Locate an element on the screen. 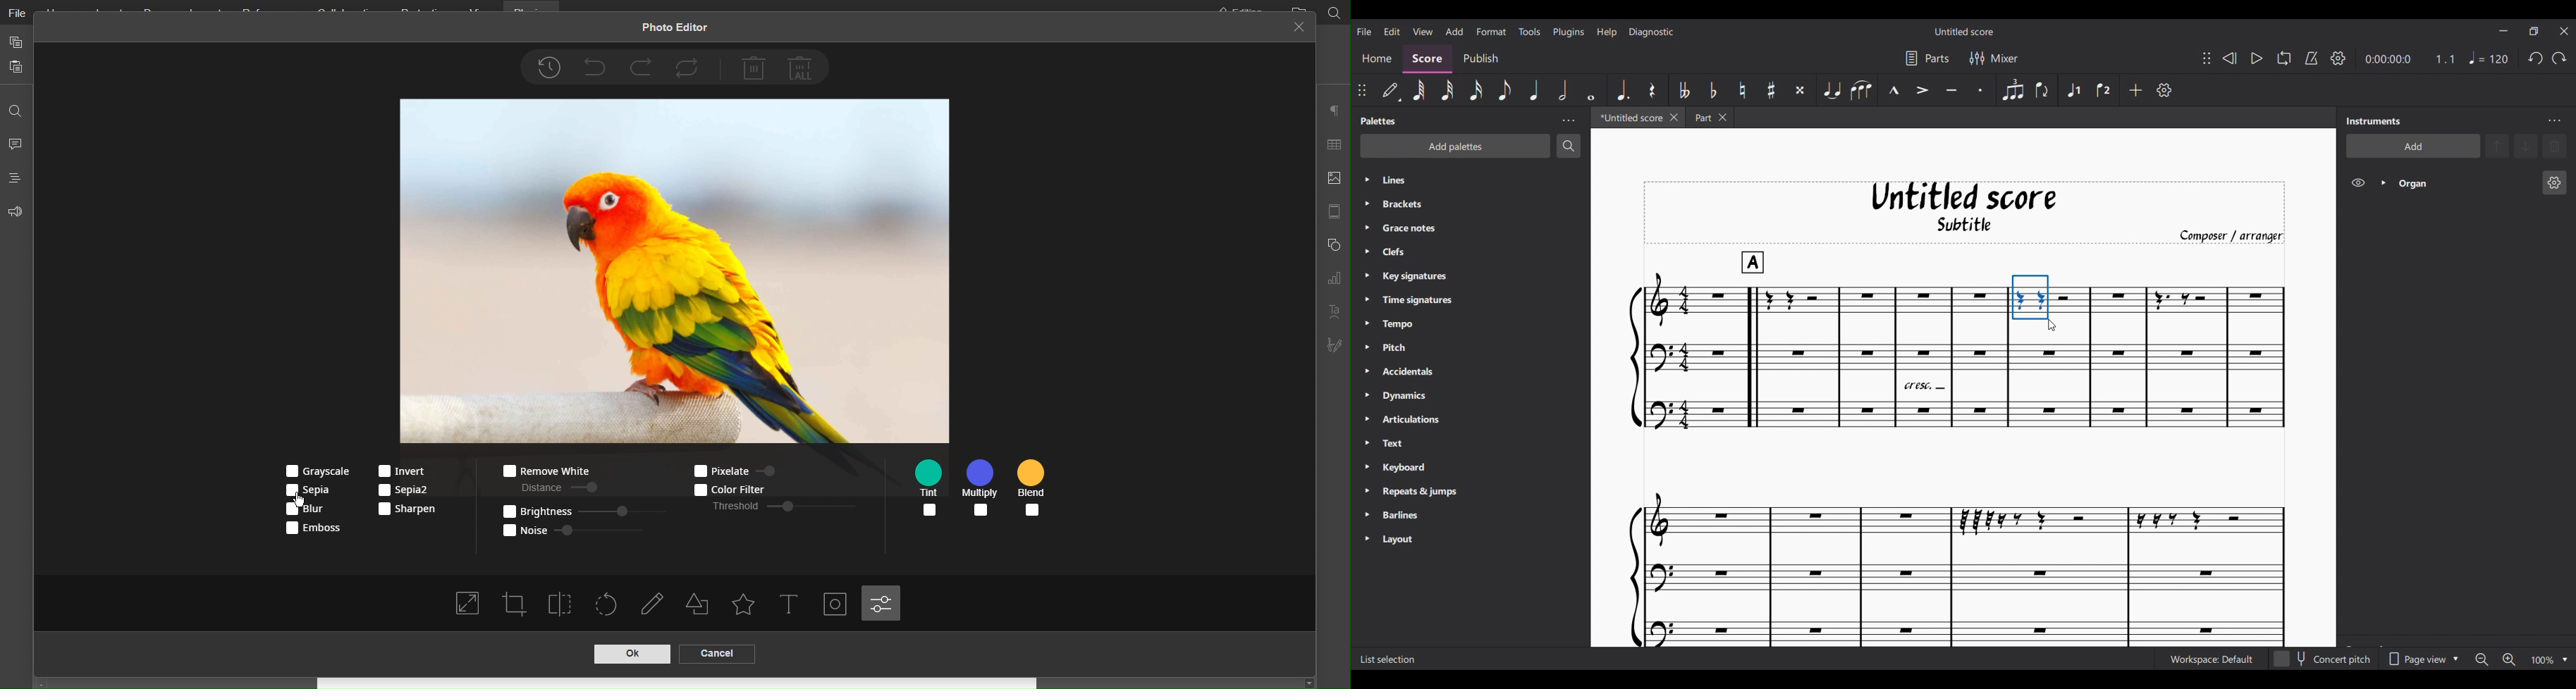 Image resolution: width=2576 pixels, height=700 pixels. Voice 2 is located at coordinates (2104, 90).